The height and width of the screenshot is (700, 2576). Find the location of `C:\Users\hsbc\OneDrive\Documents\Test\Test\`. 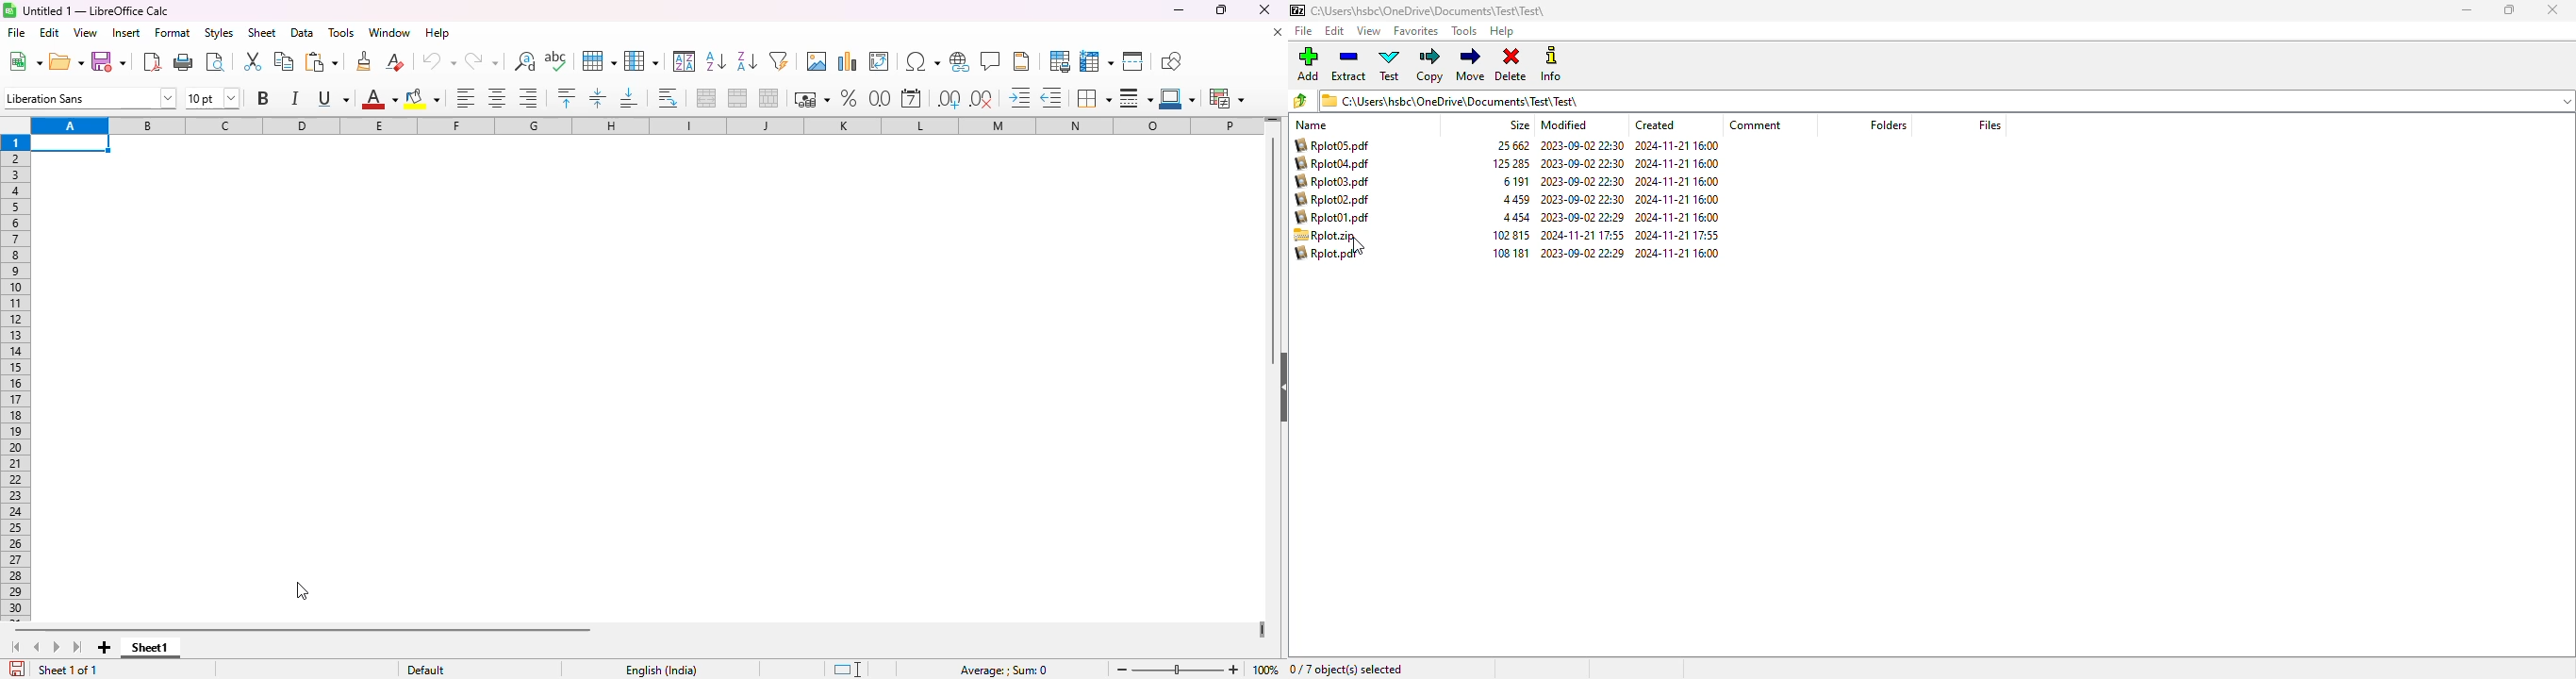

C:\Users\hsbc\OneDrive\Documents\Test\Test\ is located at coordinates (1430, 11).